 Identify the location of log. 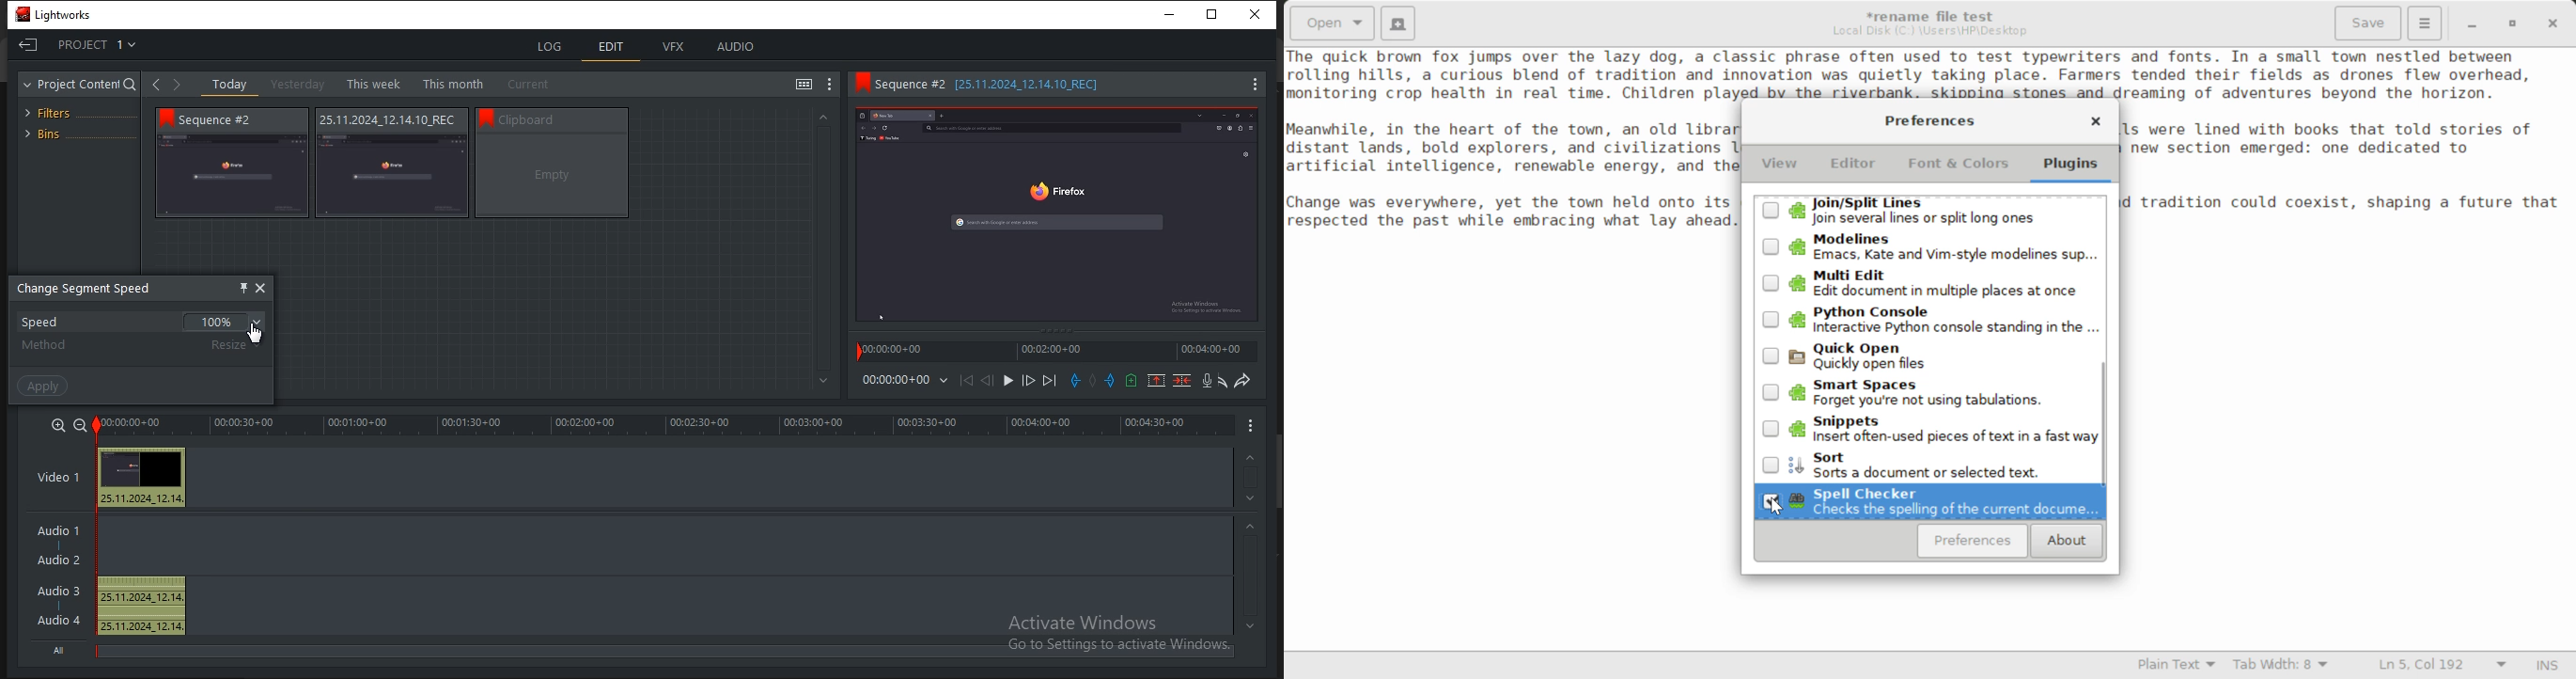
(553, 45).